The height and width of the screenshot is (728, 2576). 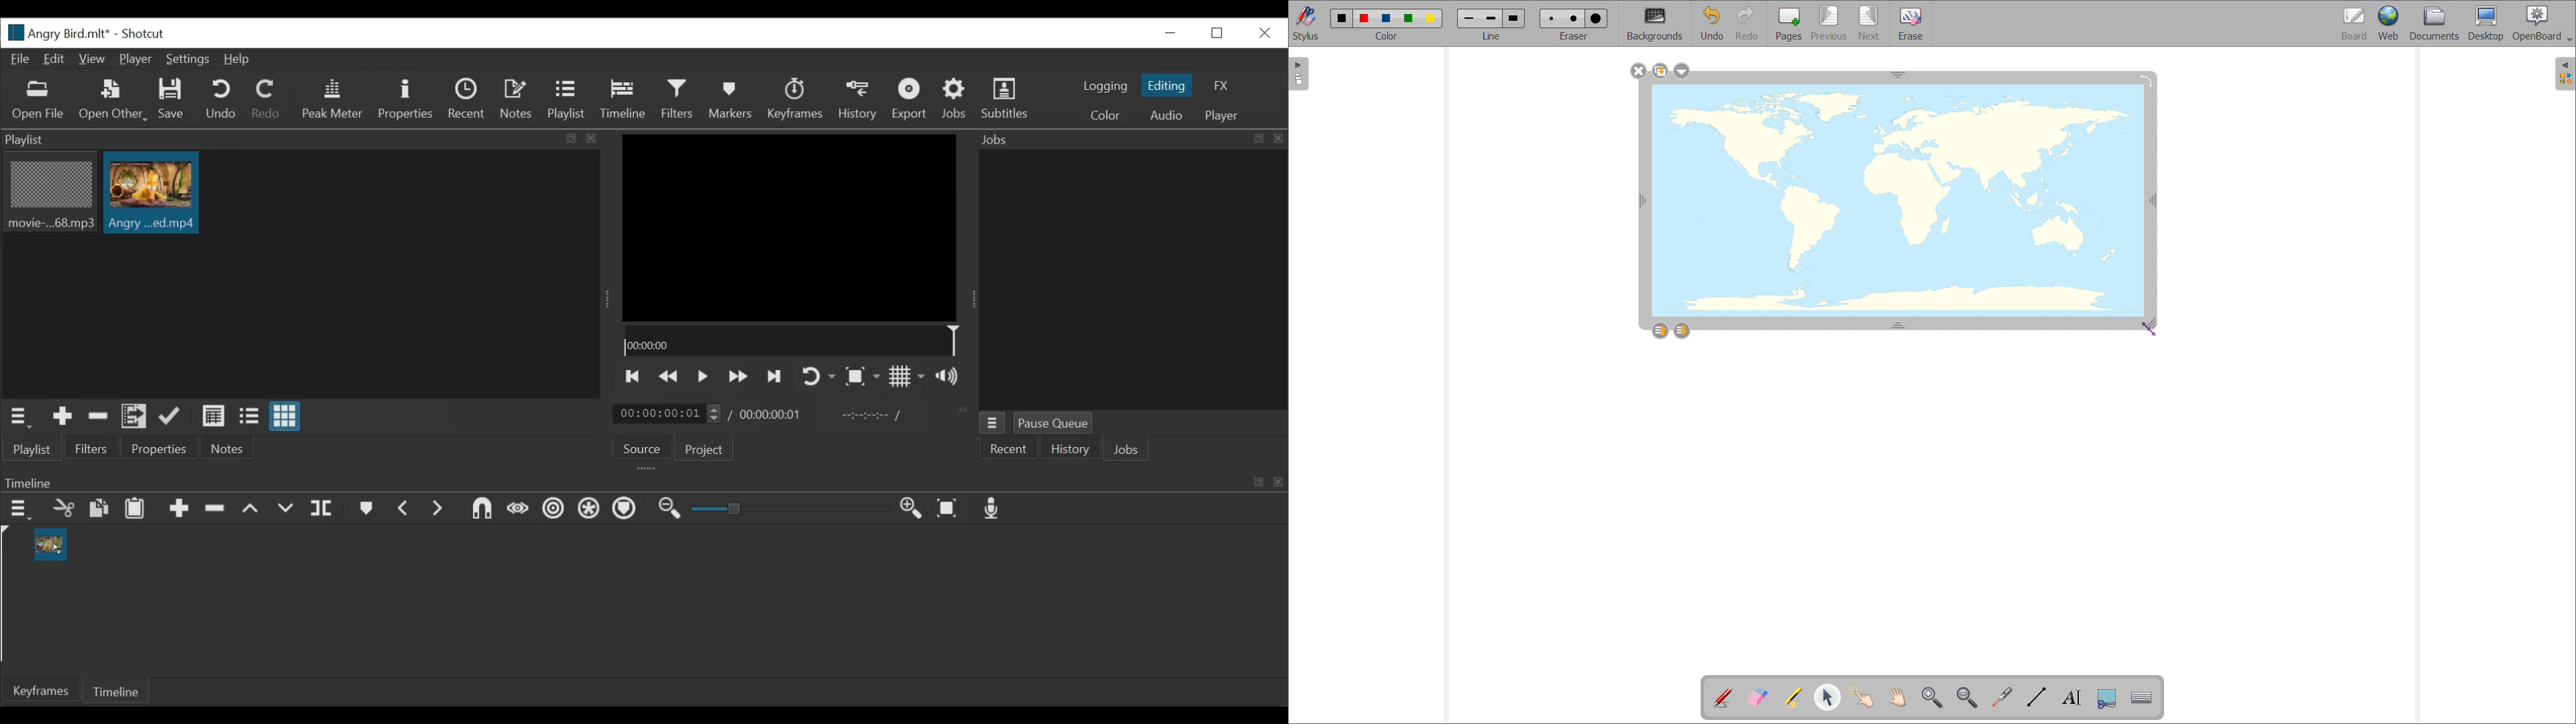 I want to click on Jobs Panel, so click(x=1132, y=282).